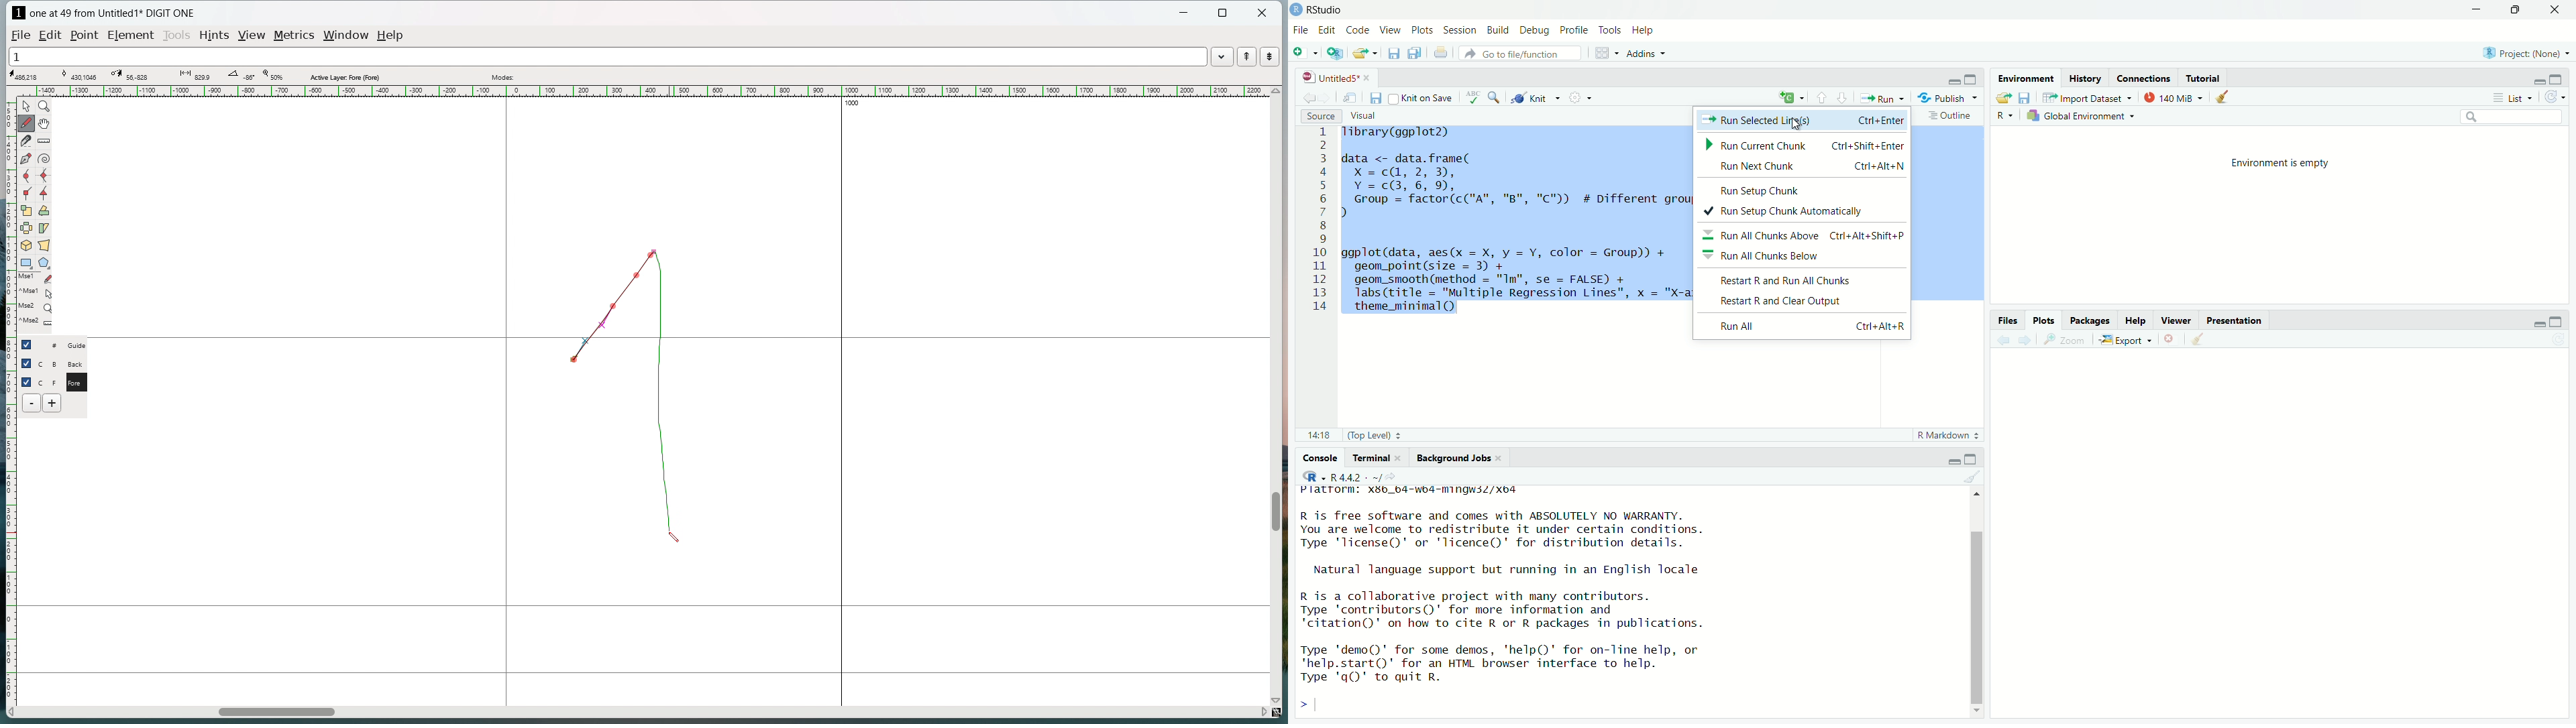 The image size is (2576, 728). Describe the element at coordinates (2082, 115) in the screenshot. I see `Global Environment ~` at that location.